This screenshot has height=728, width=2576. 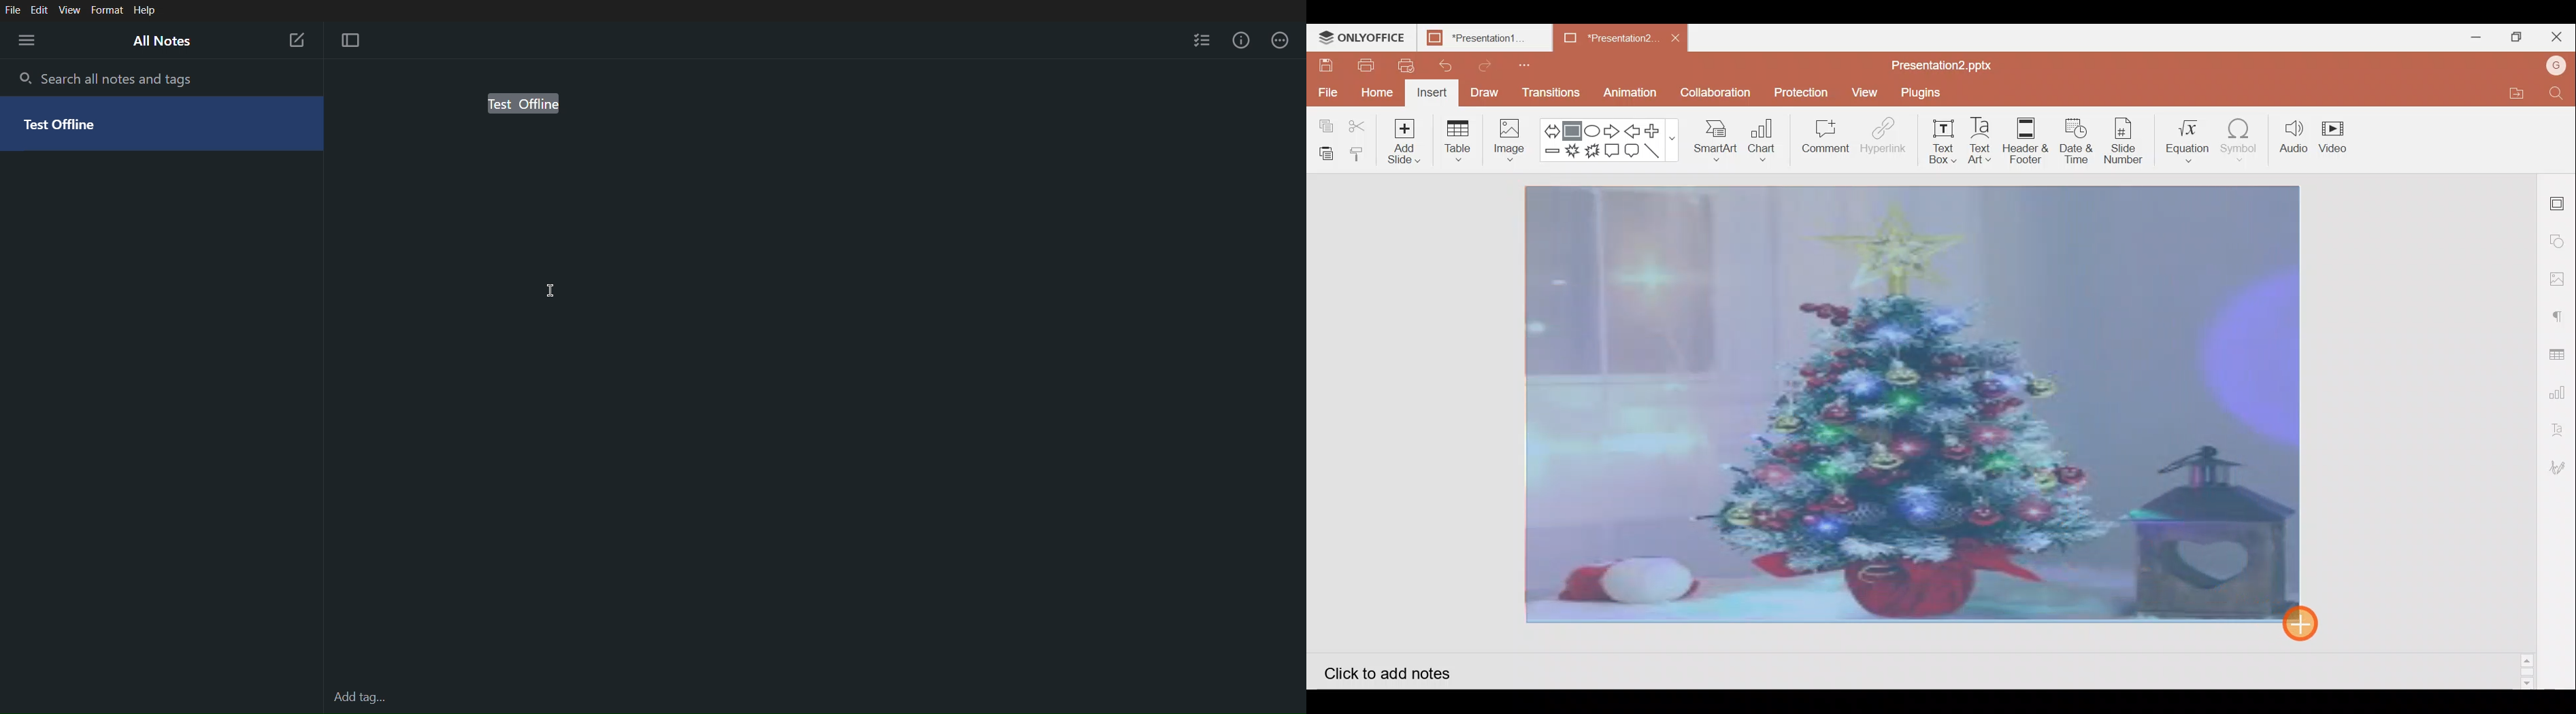 I want to click on Rectangle, so click(x=1574, y=128).